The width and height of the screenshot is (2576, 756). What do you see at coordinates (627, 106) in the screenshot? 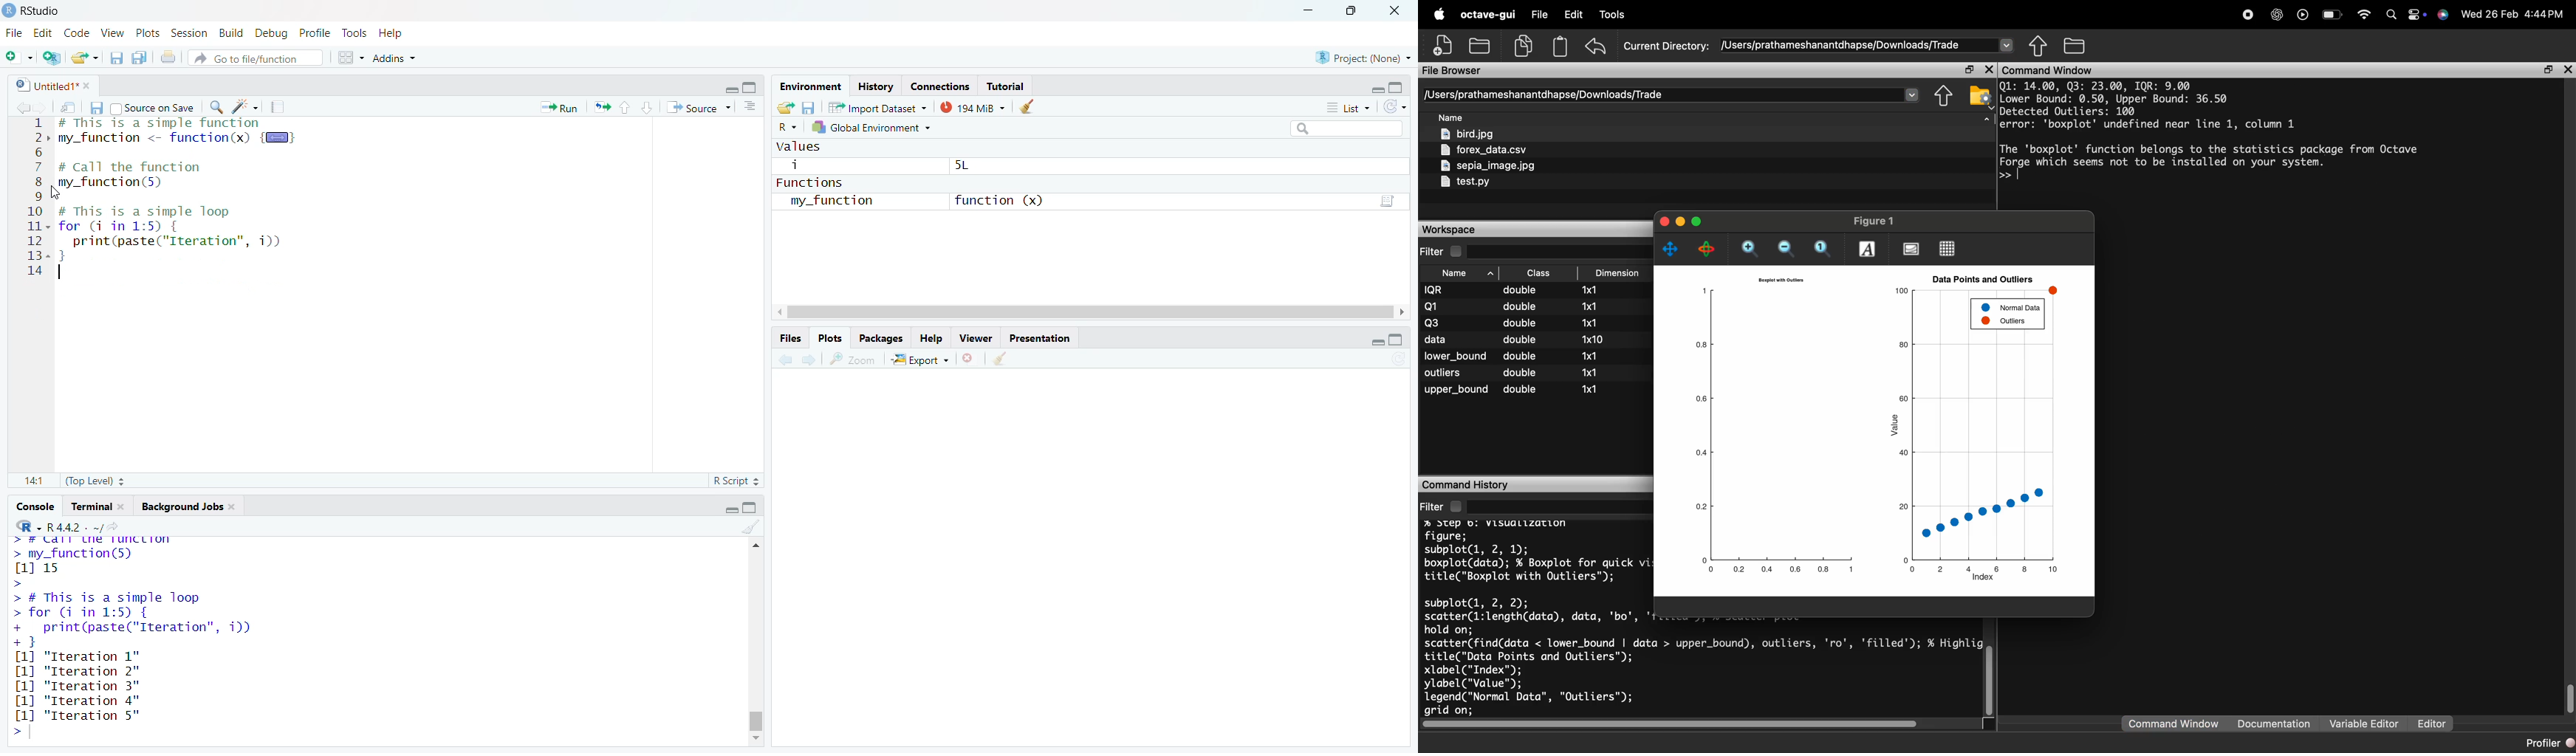
I see `go to previous section/chunk` at bounding box center [627, 106].